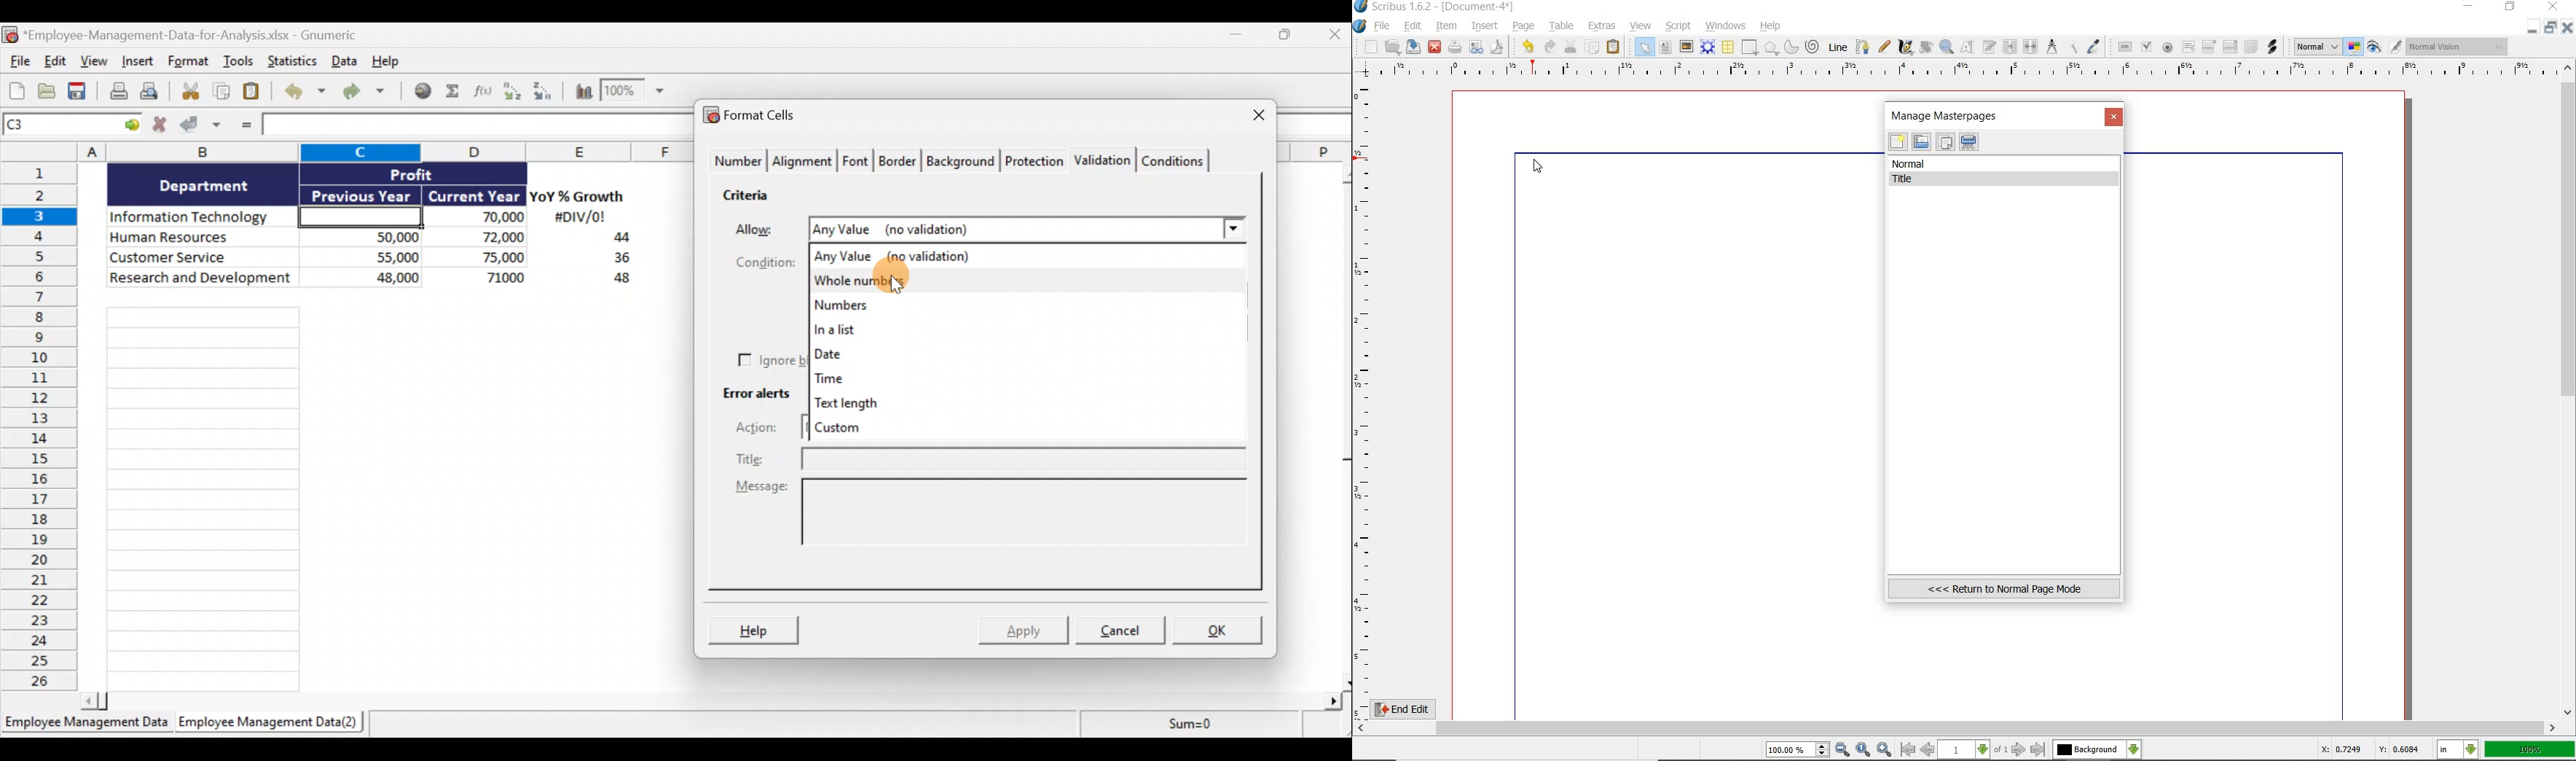 Image resolution: width=2576 pixels, height=784 pixels. I want to click on preflight verifier, so click(1477, 48).